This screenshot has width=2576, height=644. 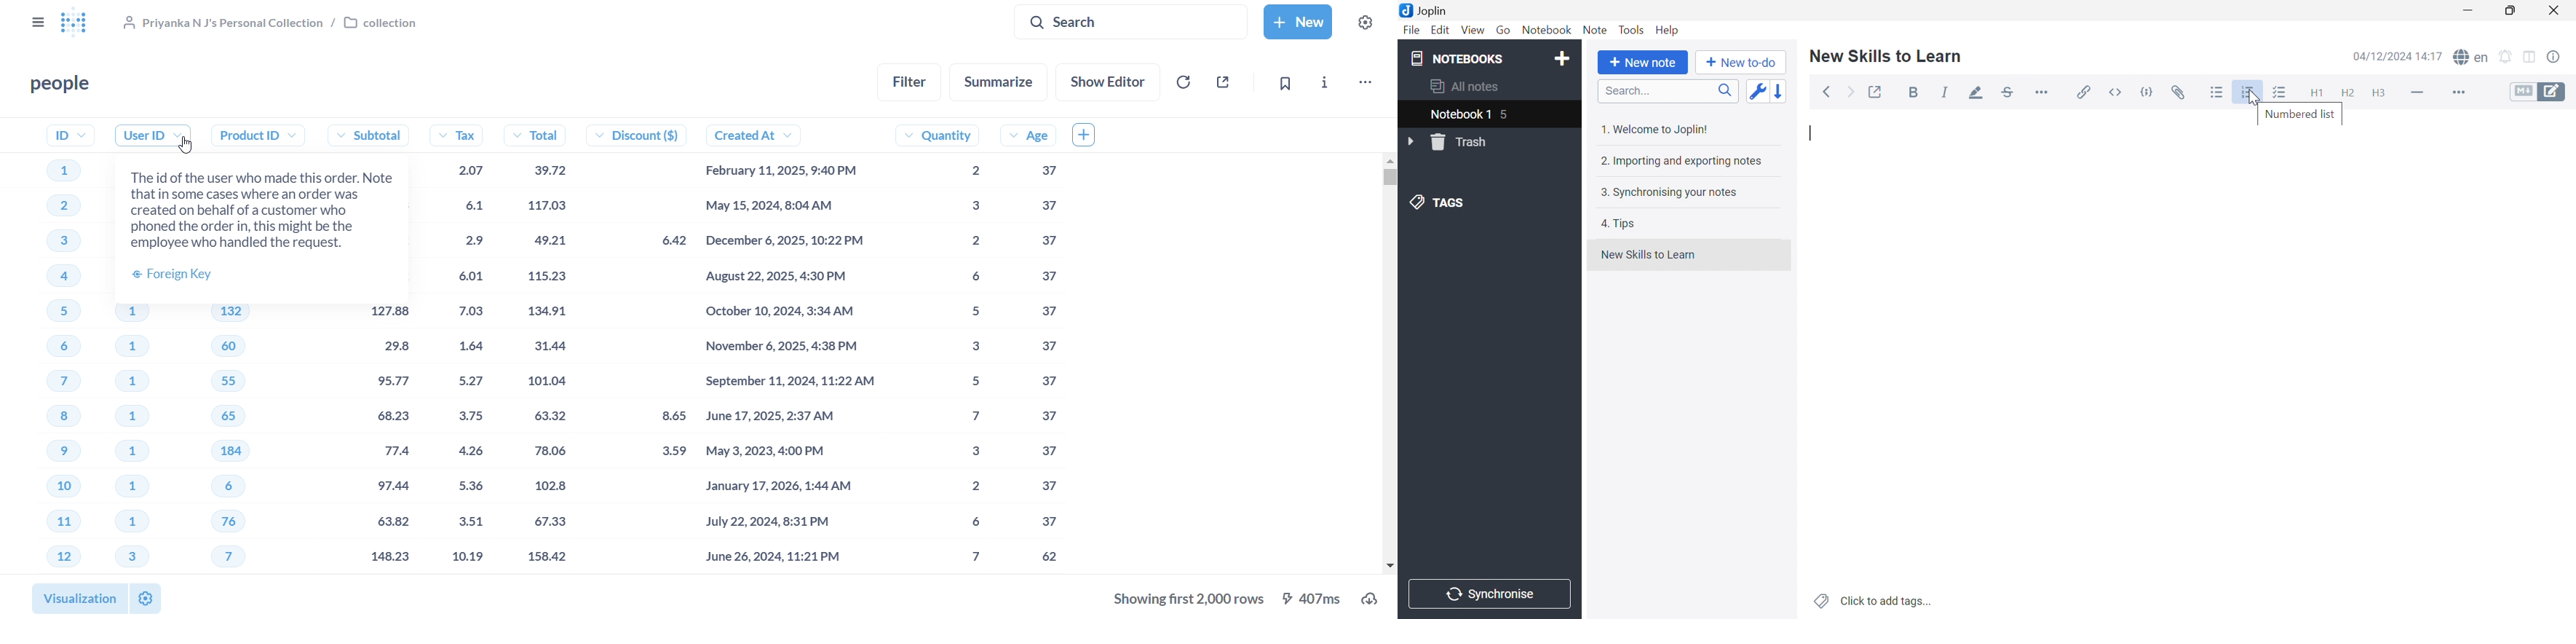 I want to click on 5, so click(x=1506, y=116).